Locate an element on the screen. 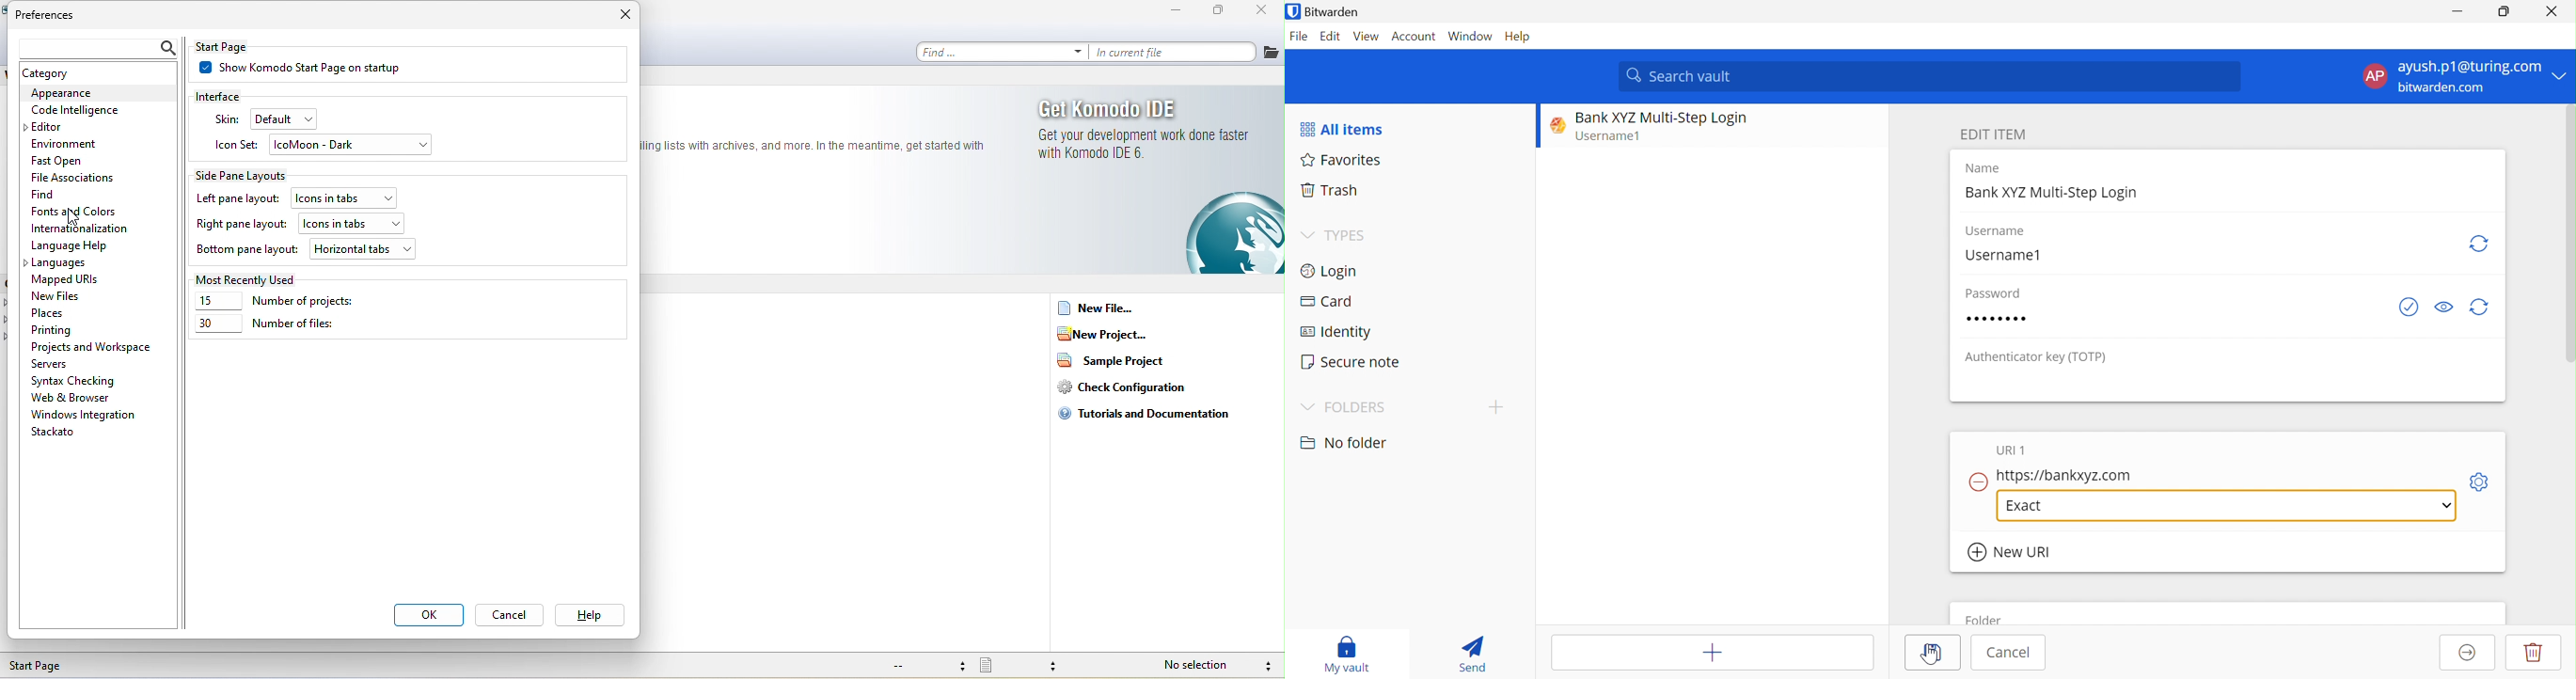 This screenshot has height=700, width=2576. editor is located at coordinates (50, 127).